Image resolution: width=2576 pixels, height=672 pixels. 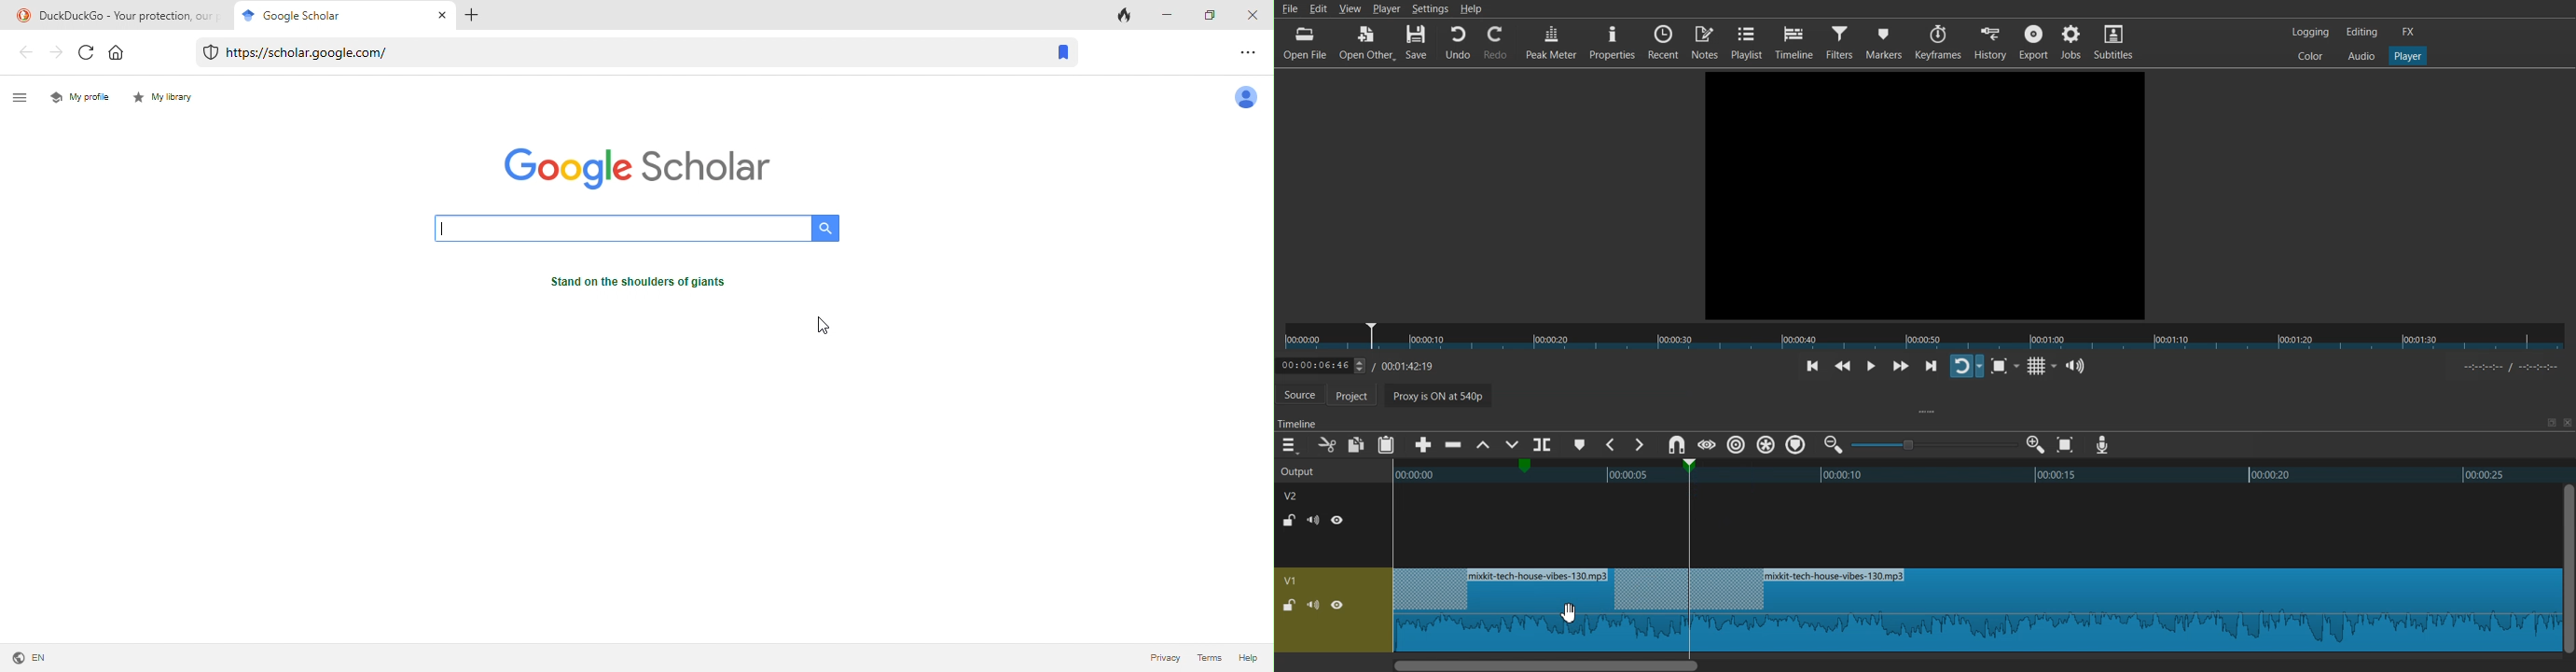 What do you see at coordinates (1884, 41) in the screenshot?
I see `Markers` at bounding box center [1884, 41].